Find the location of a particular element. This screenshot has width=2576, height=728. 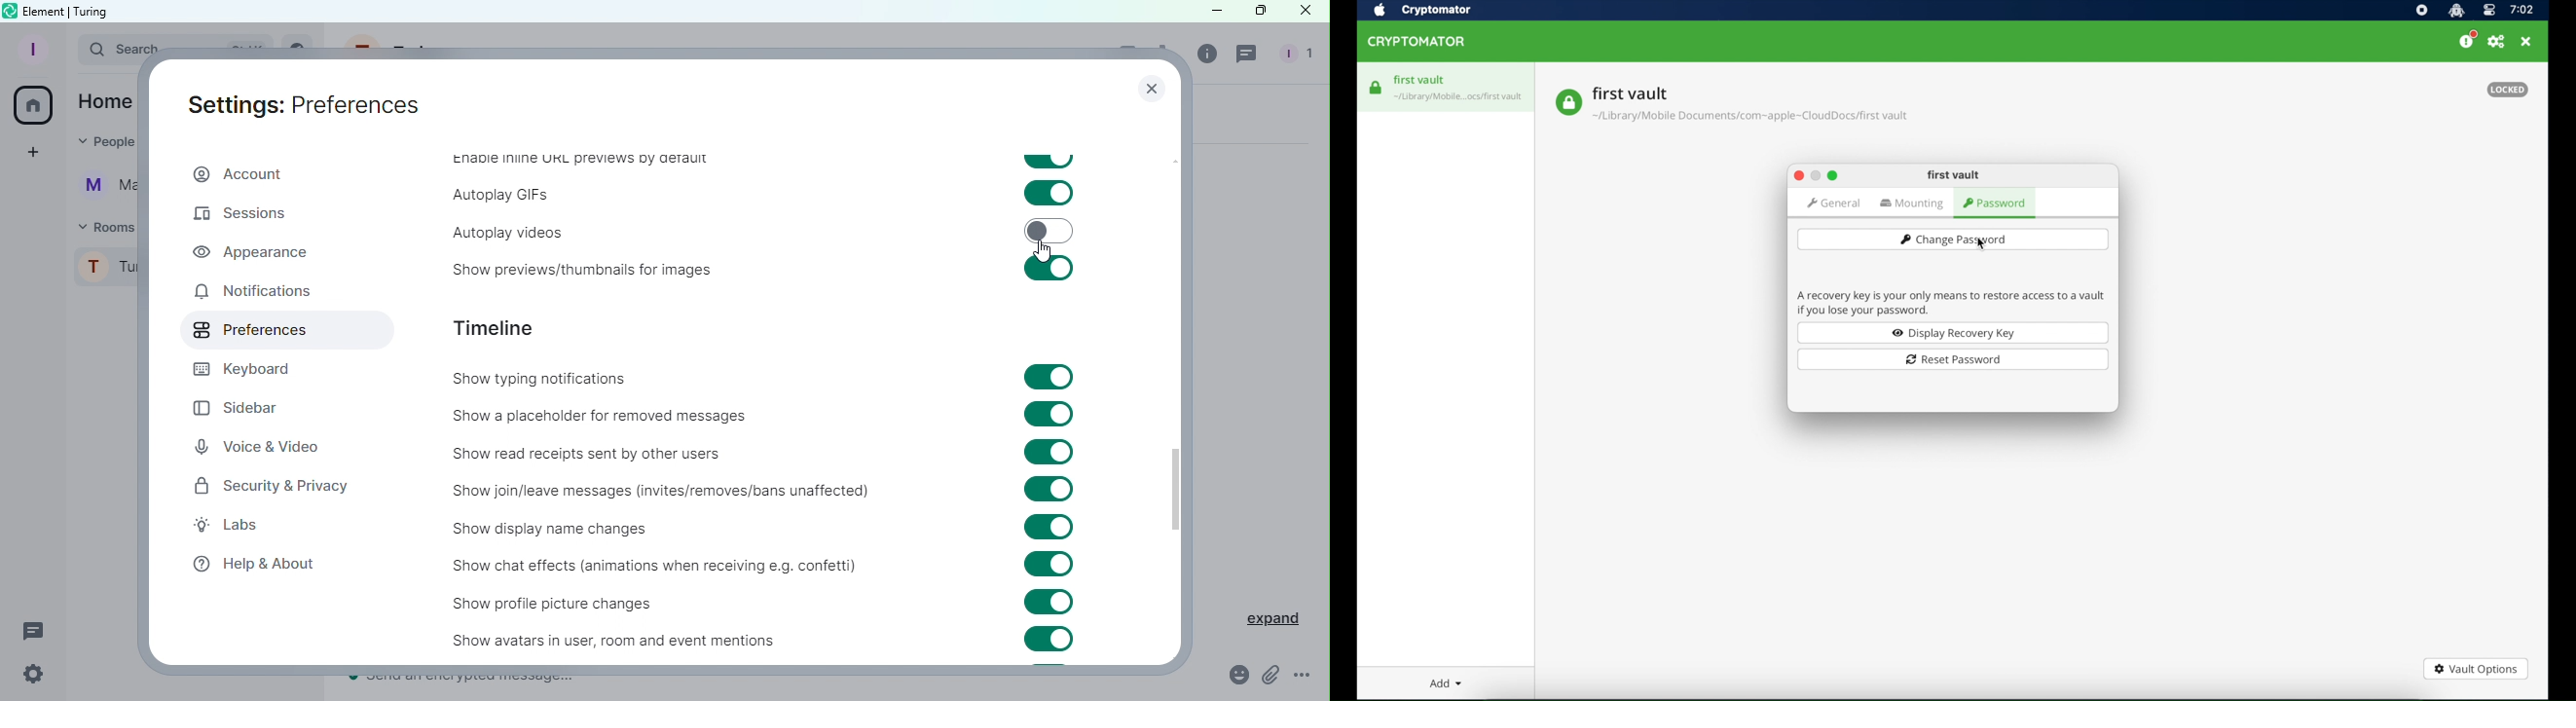

Scroll bar is located at coordinates (1175, 386).